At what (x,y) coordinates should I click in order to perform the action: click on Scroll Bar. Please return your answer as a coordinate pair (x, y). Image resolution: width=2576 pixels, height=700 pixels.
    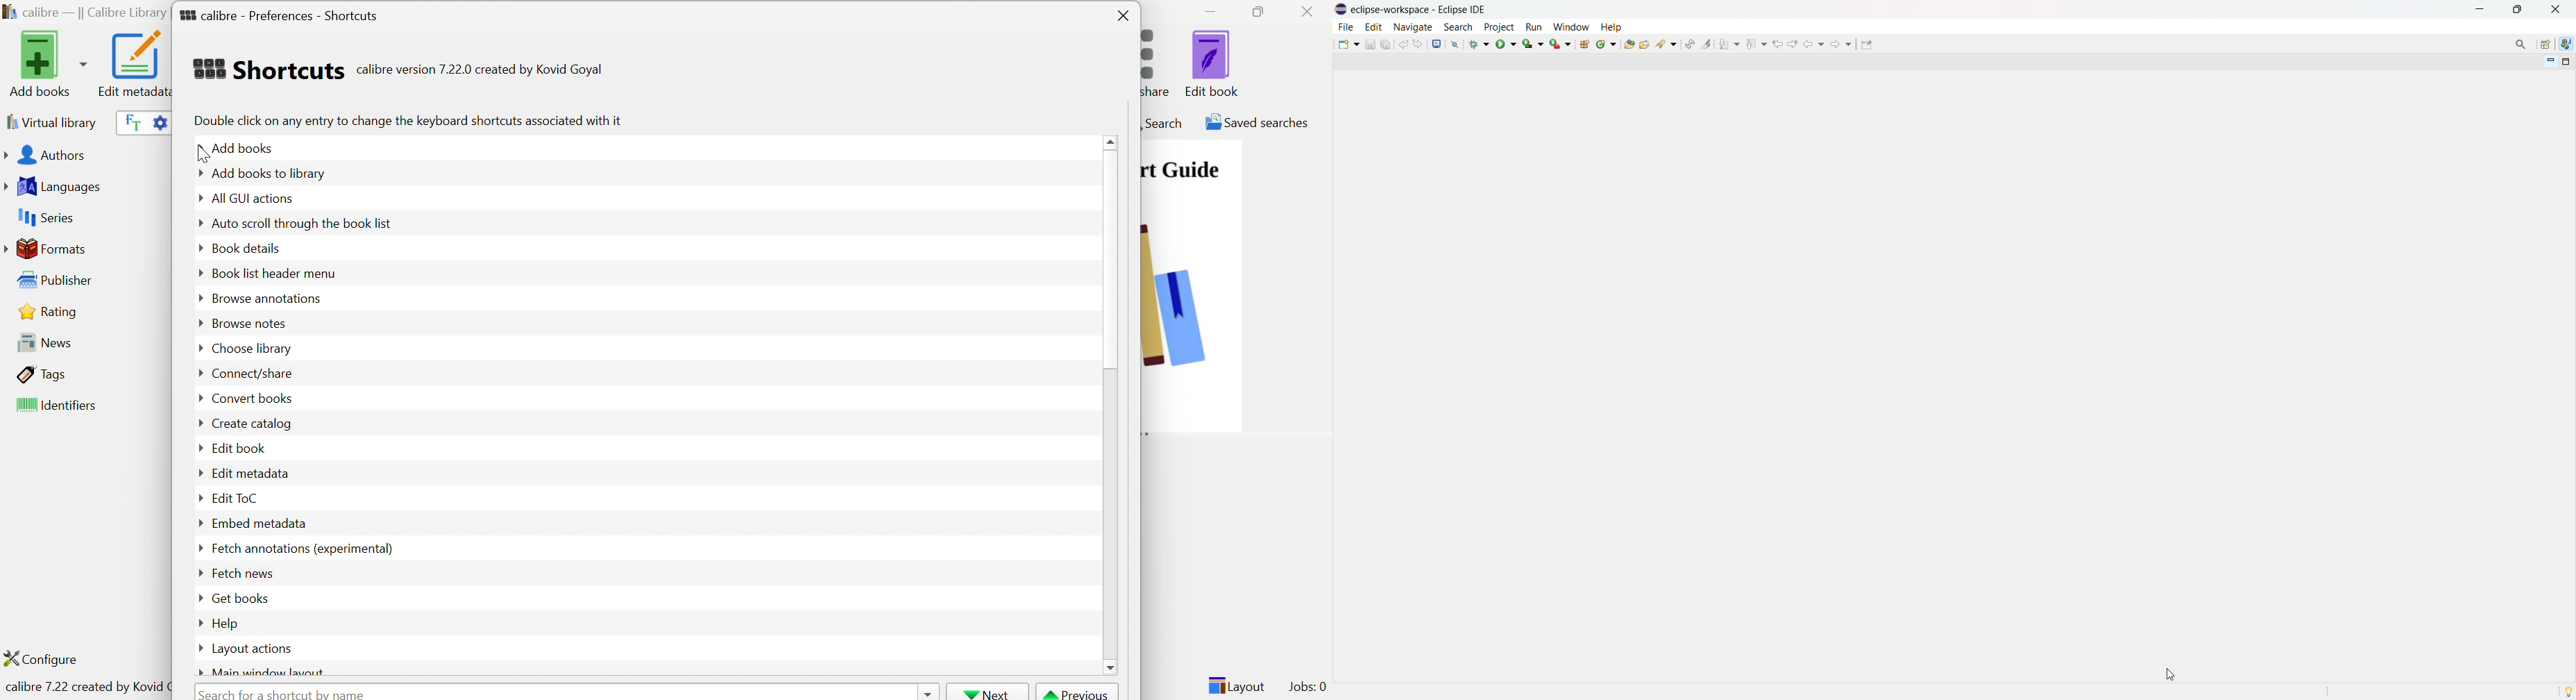
    Looking at the image, I should click on (1112, 260).